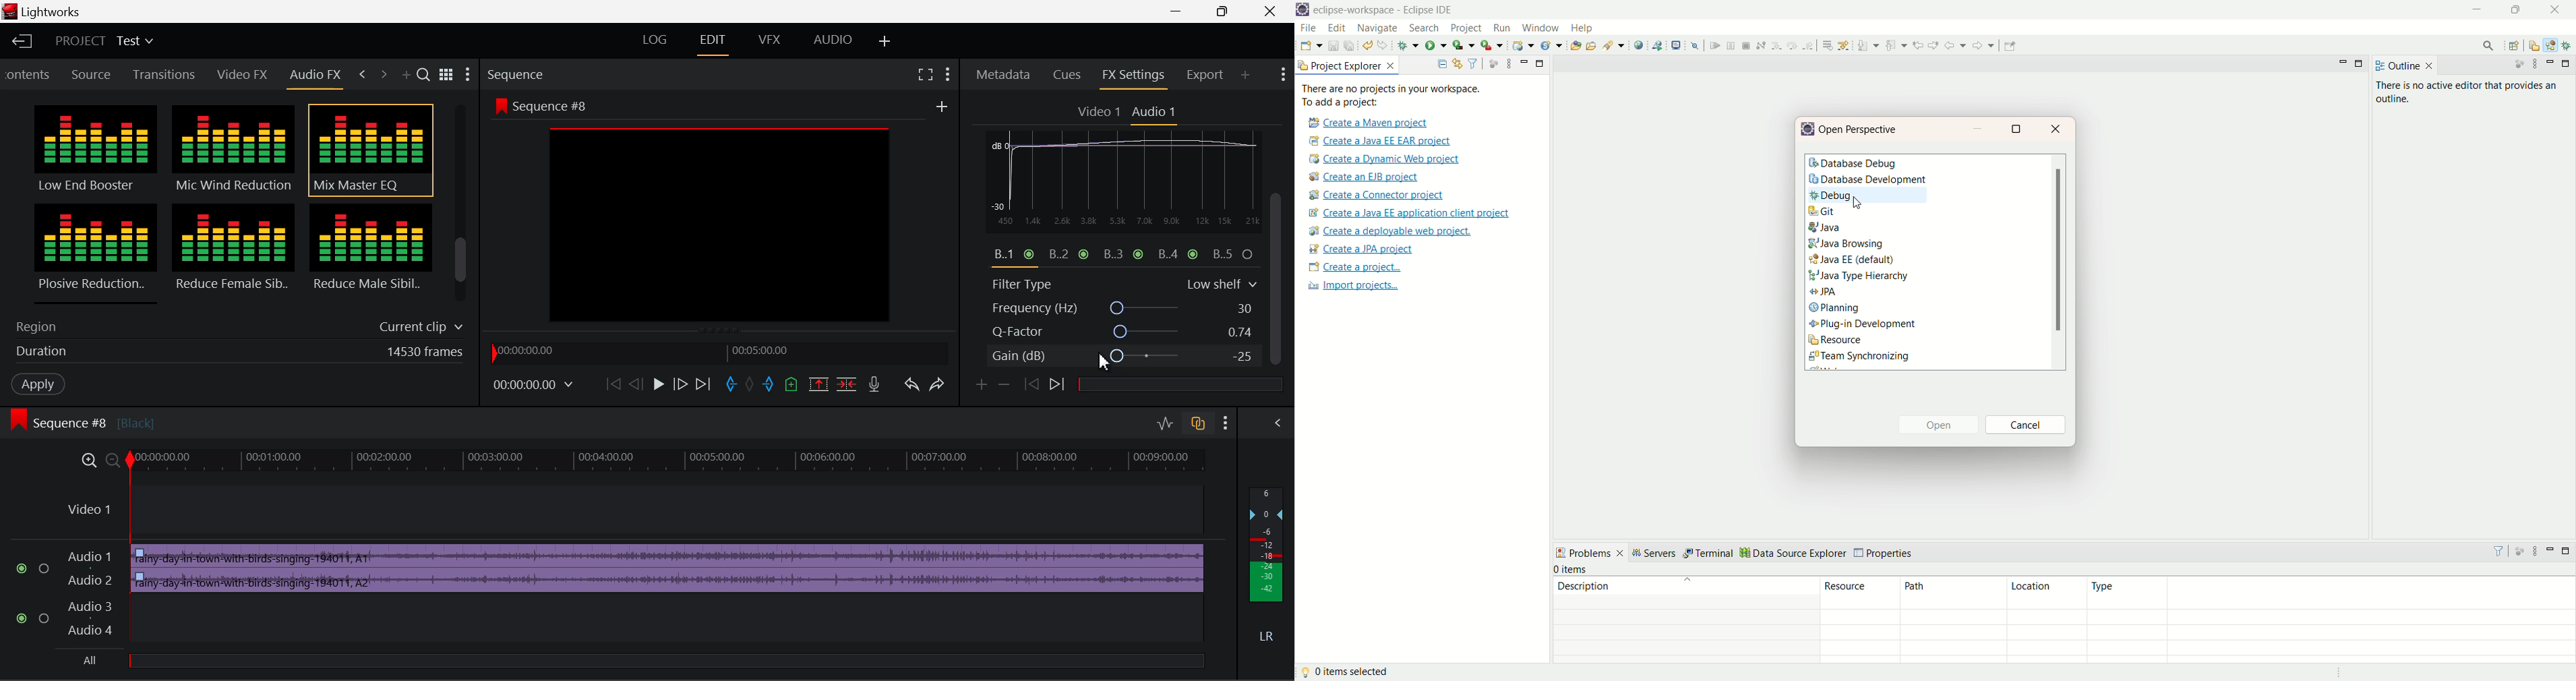  What do you see at coordinates (1004, 76) in the screenshot?
I see `Metadata` at bounding box center [1004, 76].